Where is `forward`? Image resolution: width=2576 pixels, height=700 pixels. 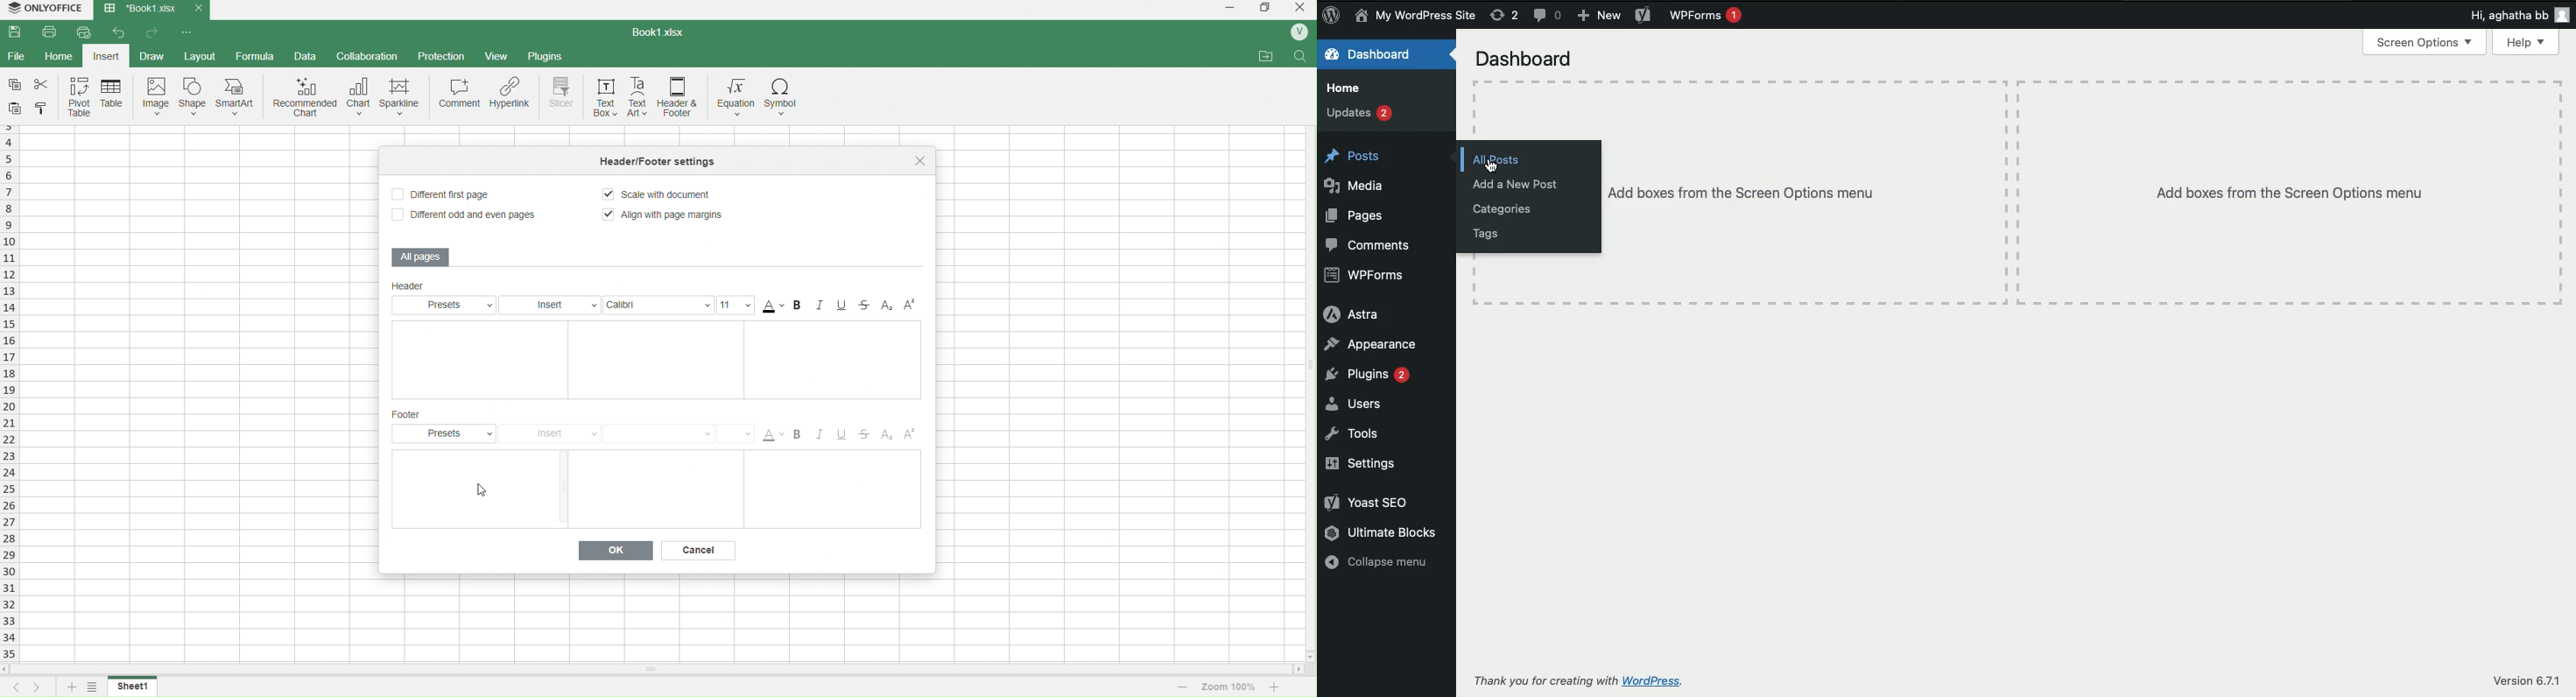
forward is located at coordinates (154, 32).